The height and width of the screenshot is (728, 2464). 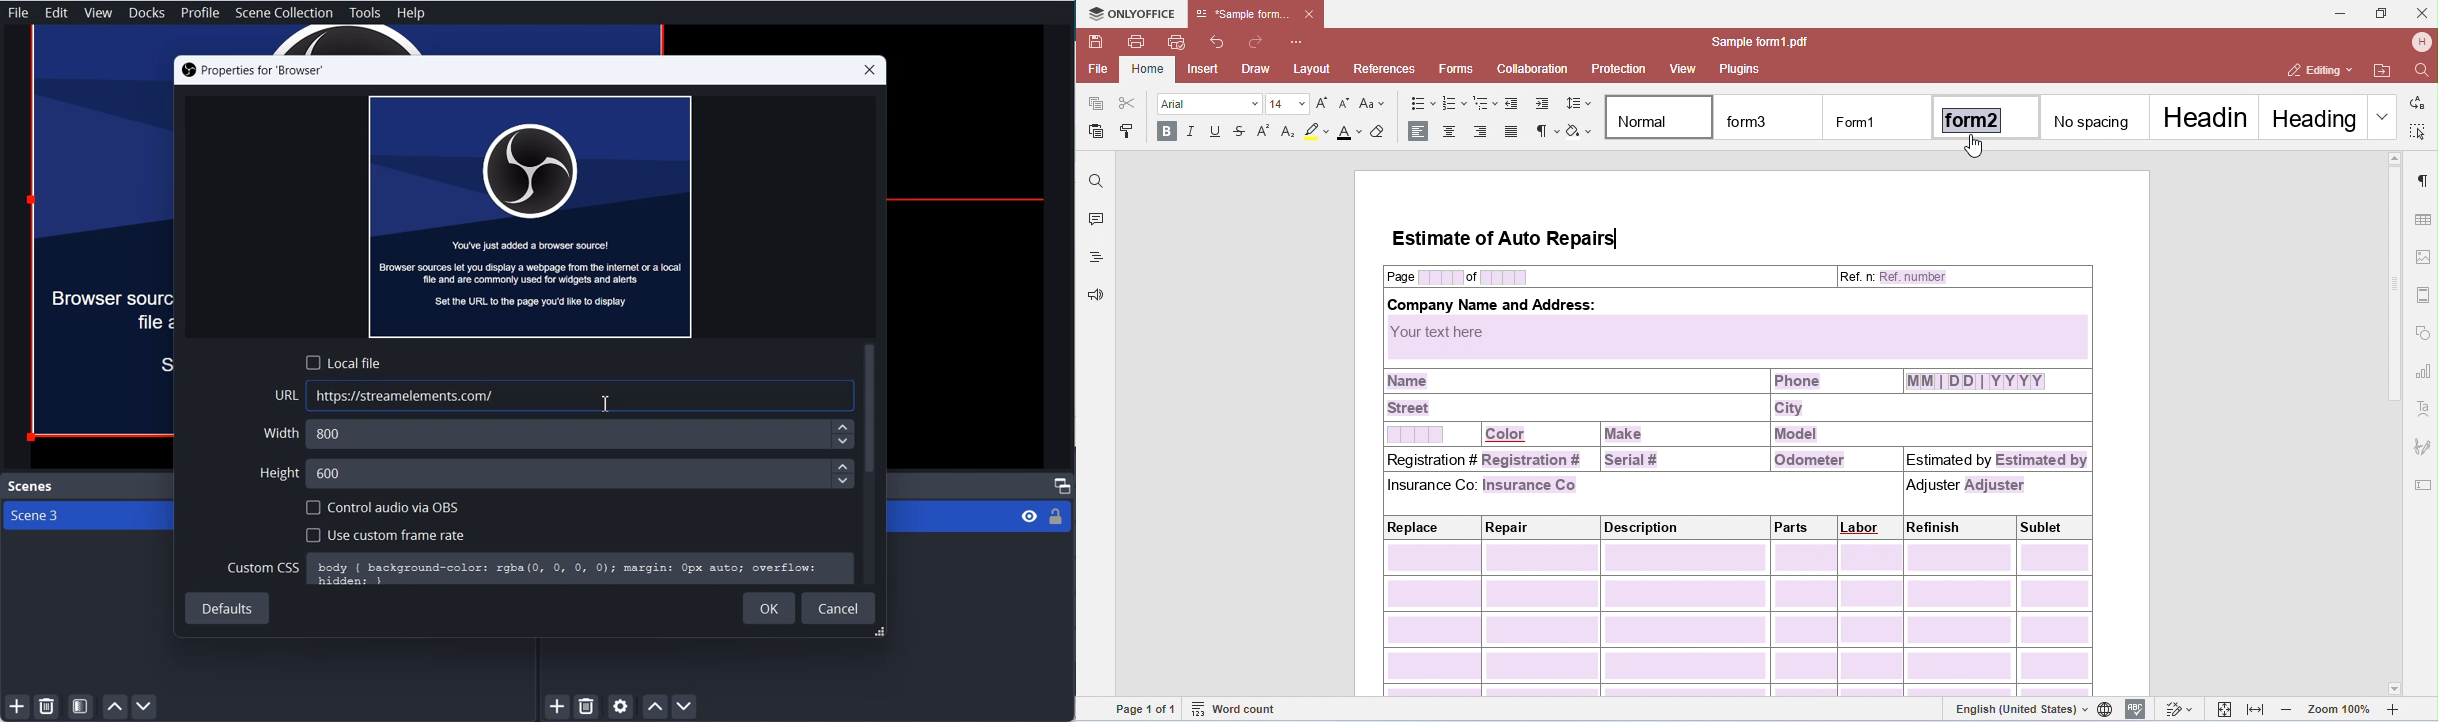 What do you see at coordinates (839, 607) in the screenshot?
I see `Cancel` at bounding box center [839, 607].